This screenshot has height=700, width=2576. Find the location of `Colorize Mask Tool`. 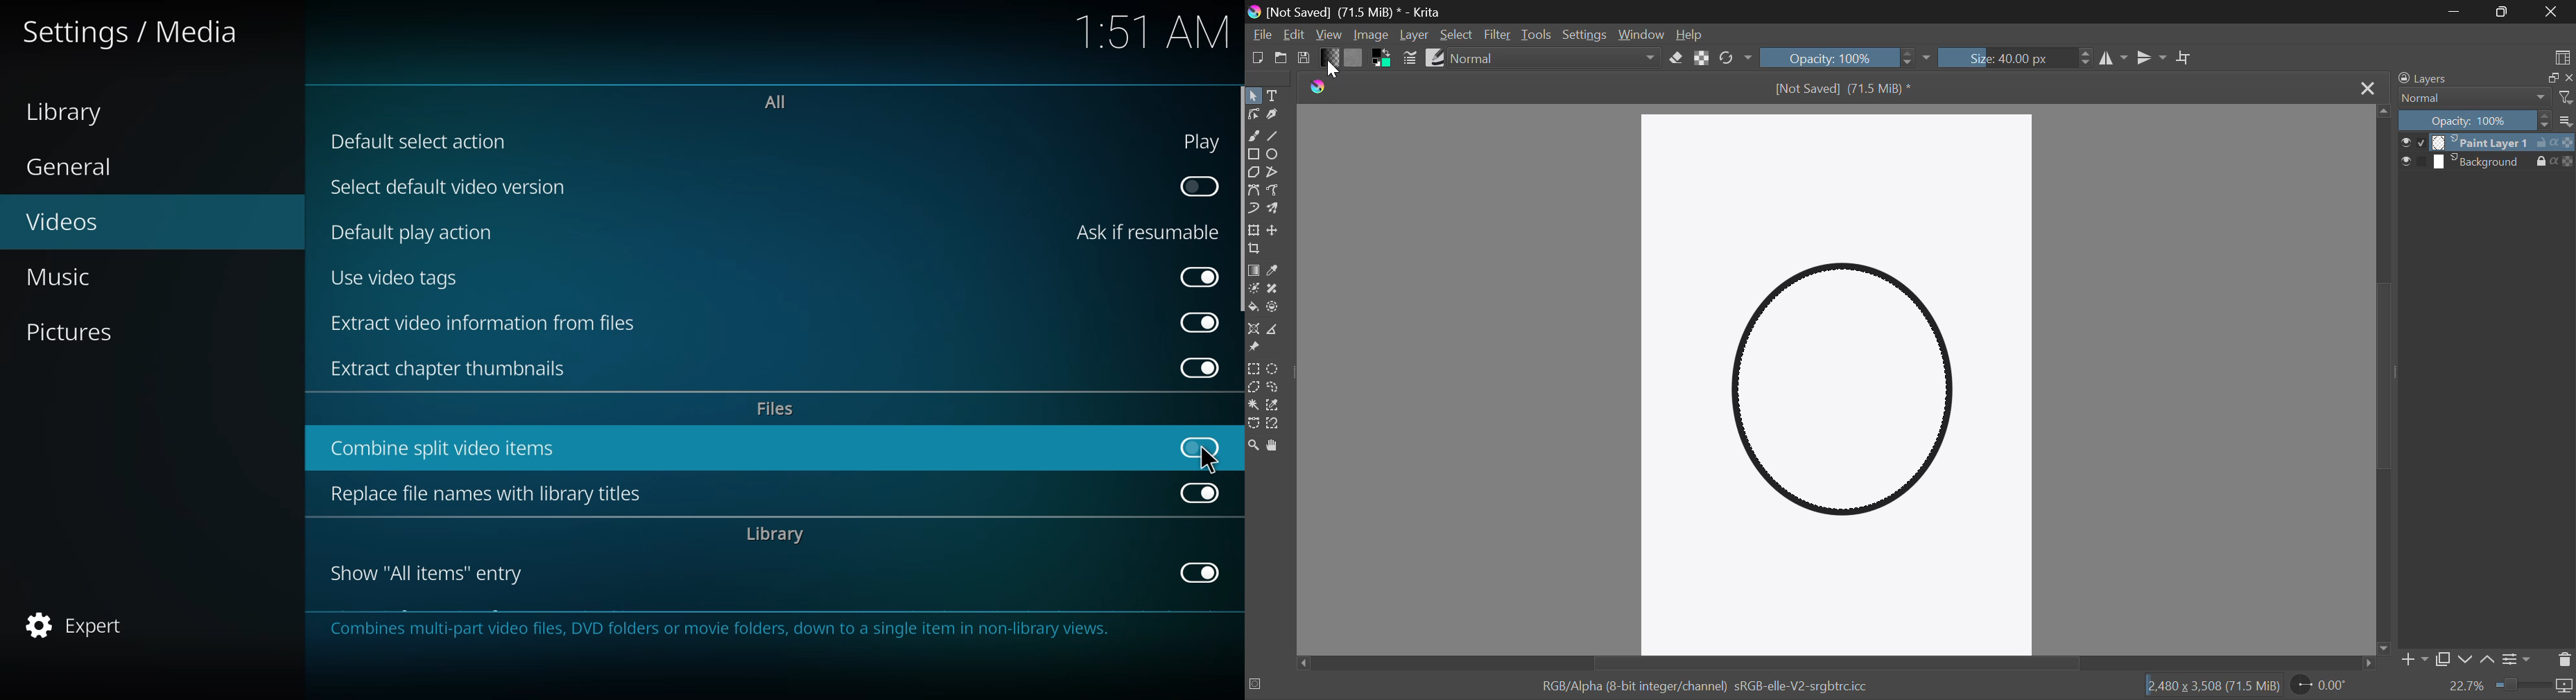

Colorize Mask Tool is located at coordinates (1254, 291).